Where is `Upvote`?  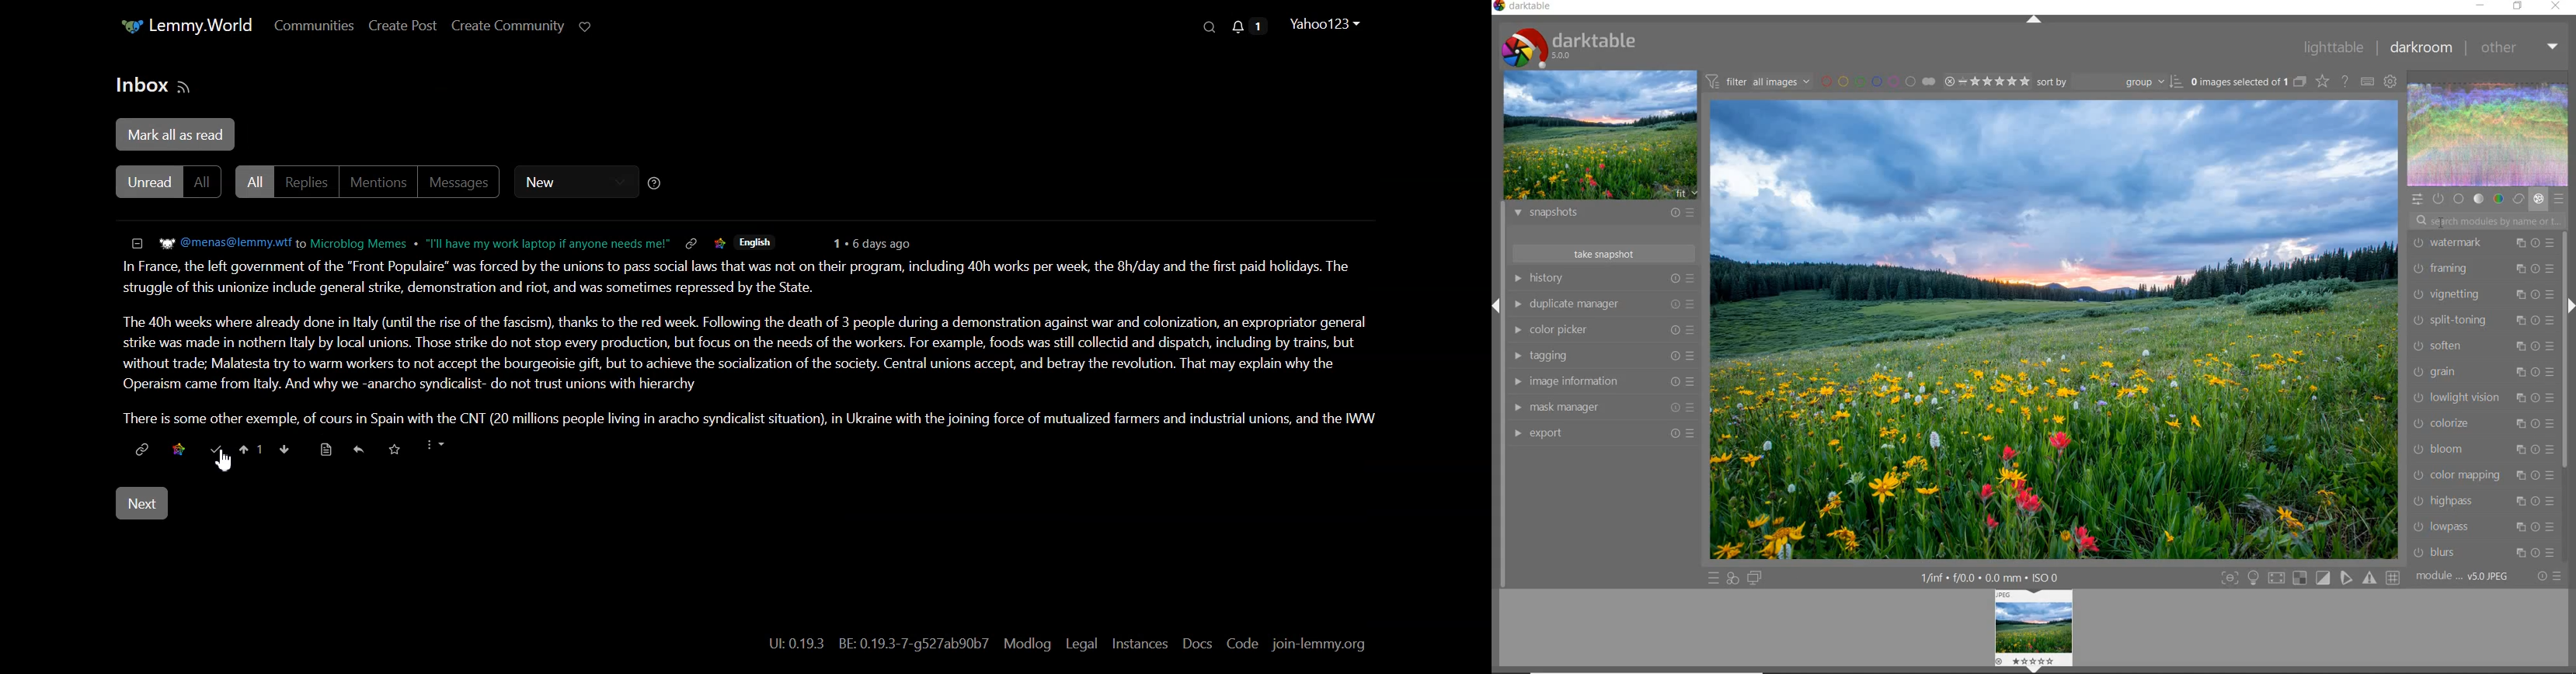
Upvote is located at coordinates (253, 449).